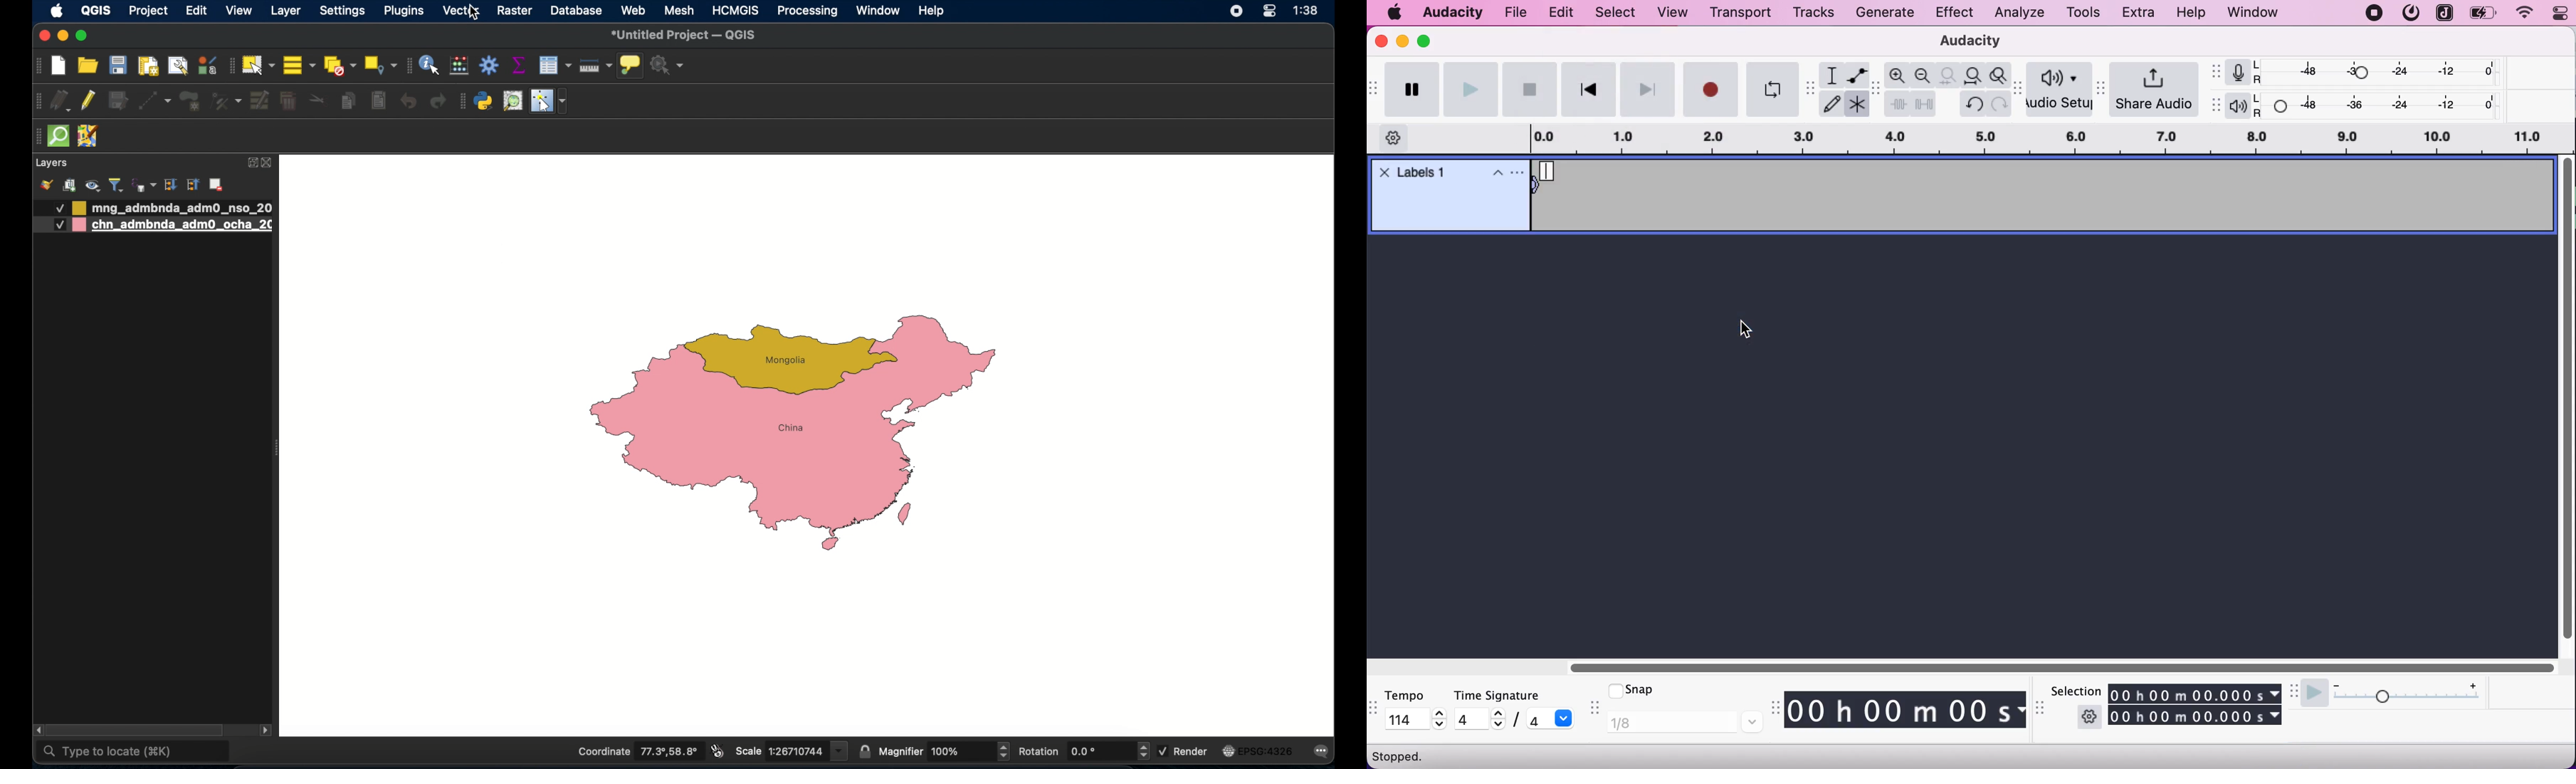 The height and width of the screenshot is (784, 2576). Describe the element at coordinates (1614, 690) in the screenshot. I see `checkmark` at that location.